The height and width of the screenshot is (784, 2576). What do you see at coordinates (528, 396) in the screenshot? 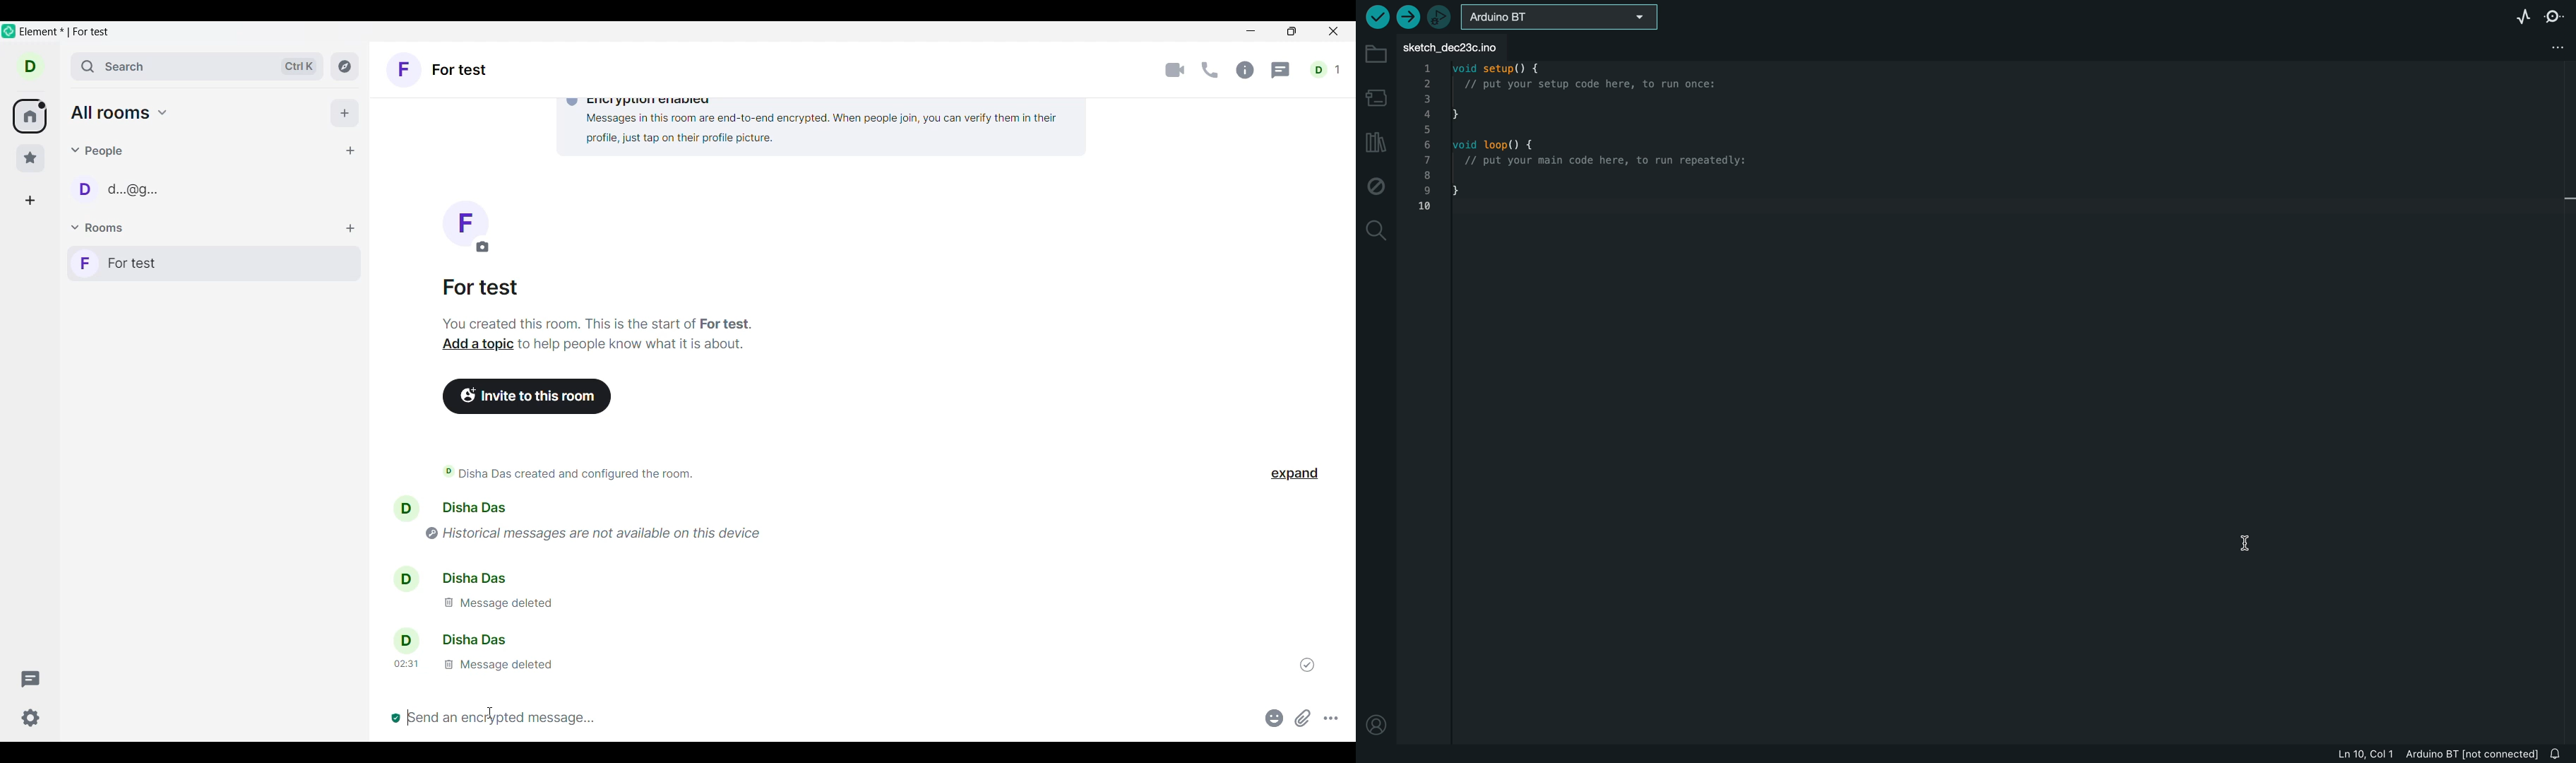
I see `Invite to this room` at bounding box center [528, 396].